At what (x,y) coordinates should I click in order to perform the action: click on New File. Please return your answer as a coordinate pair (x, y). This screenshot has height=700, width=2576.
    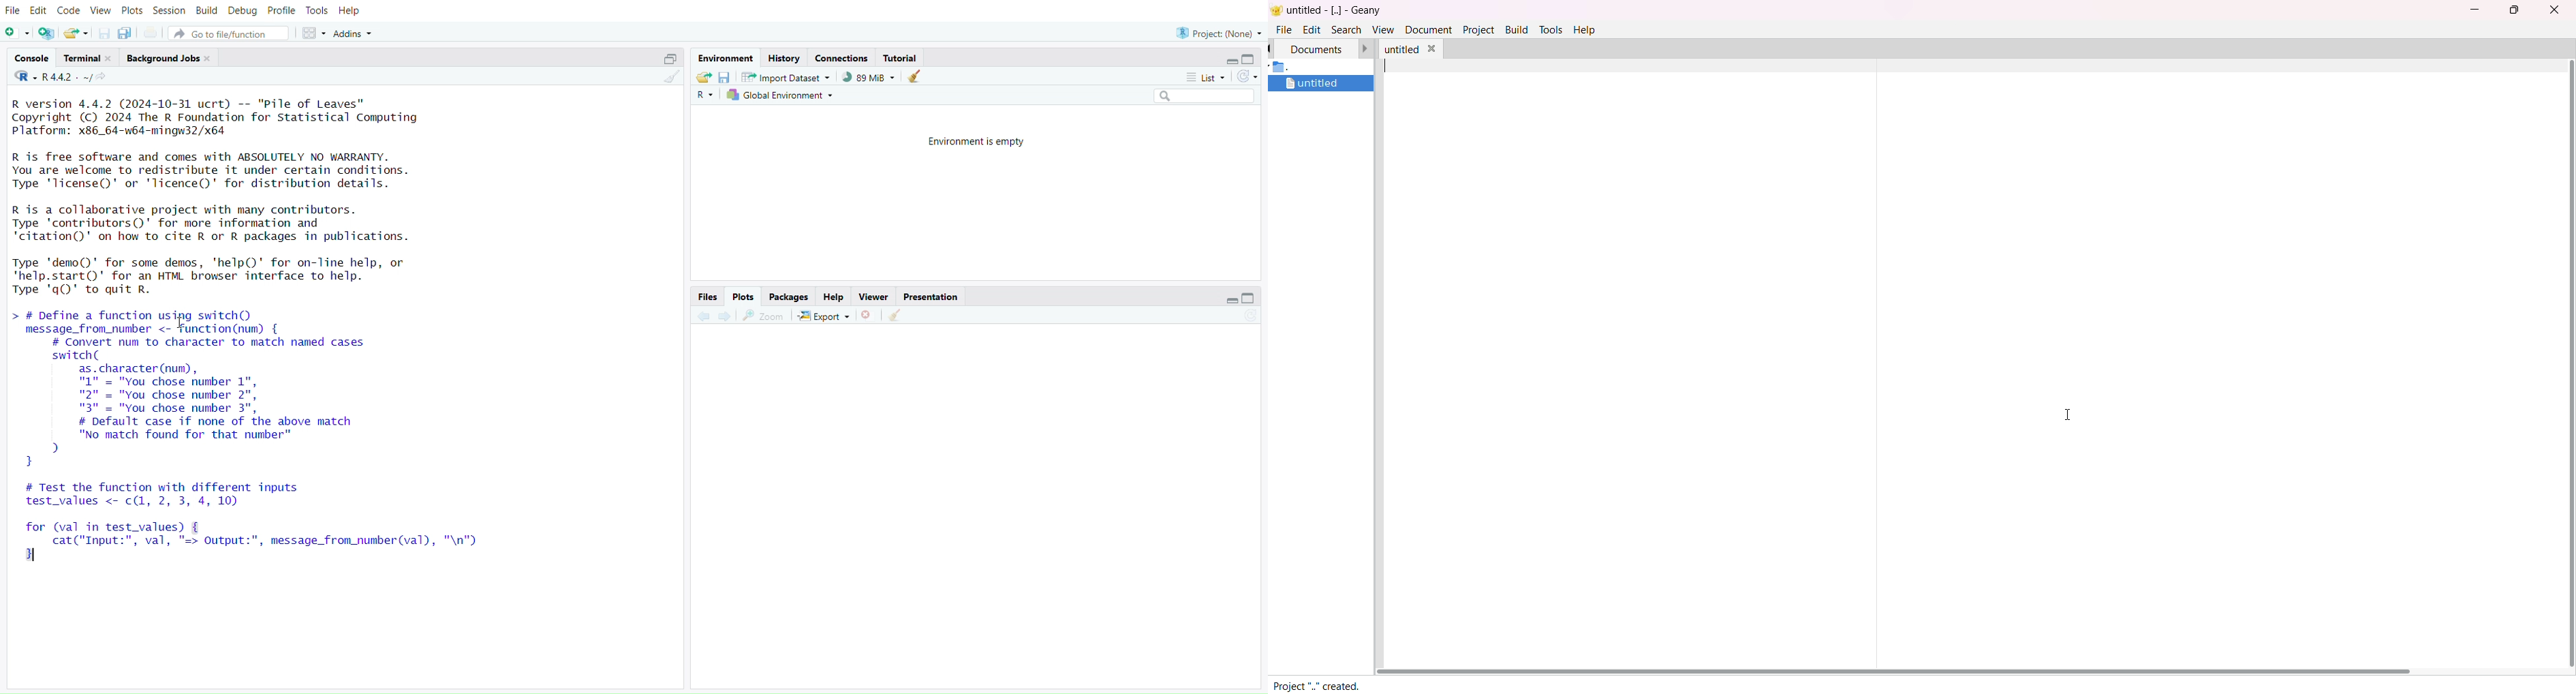
    Looking at the image, I should click on (18, 33).